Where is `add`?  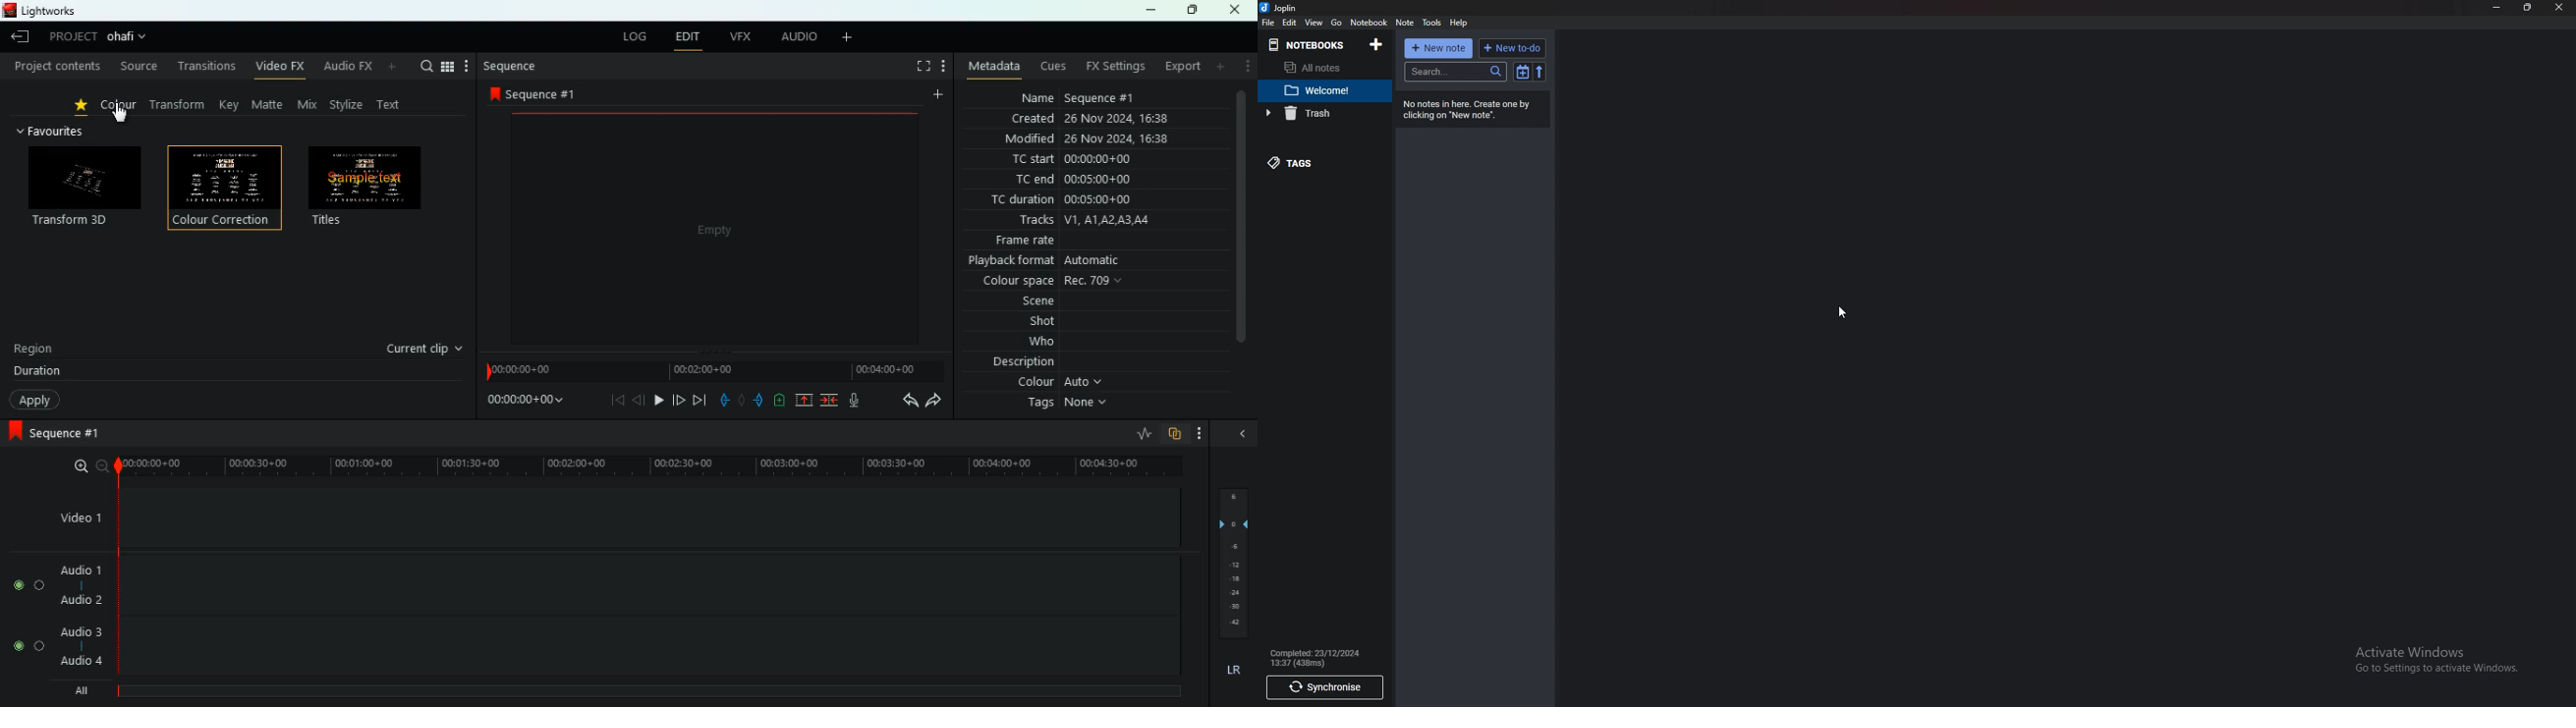
add is located at coordinates (778, 400).